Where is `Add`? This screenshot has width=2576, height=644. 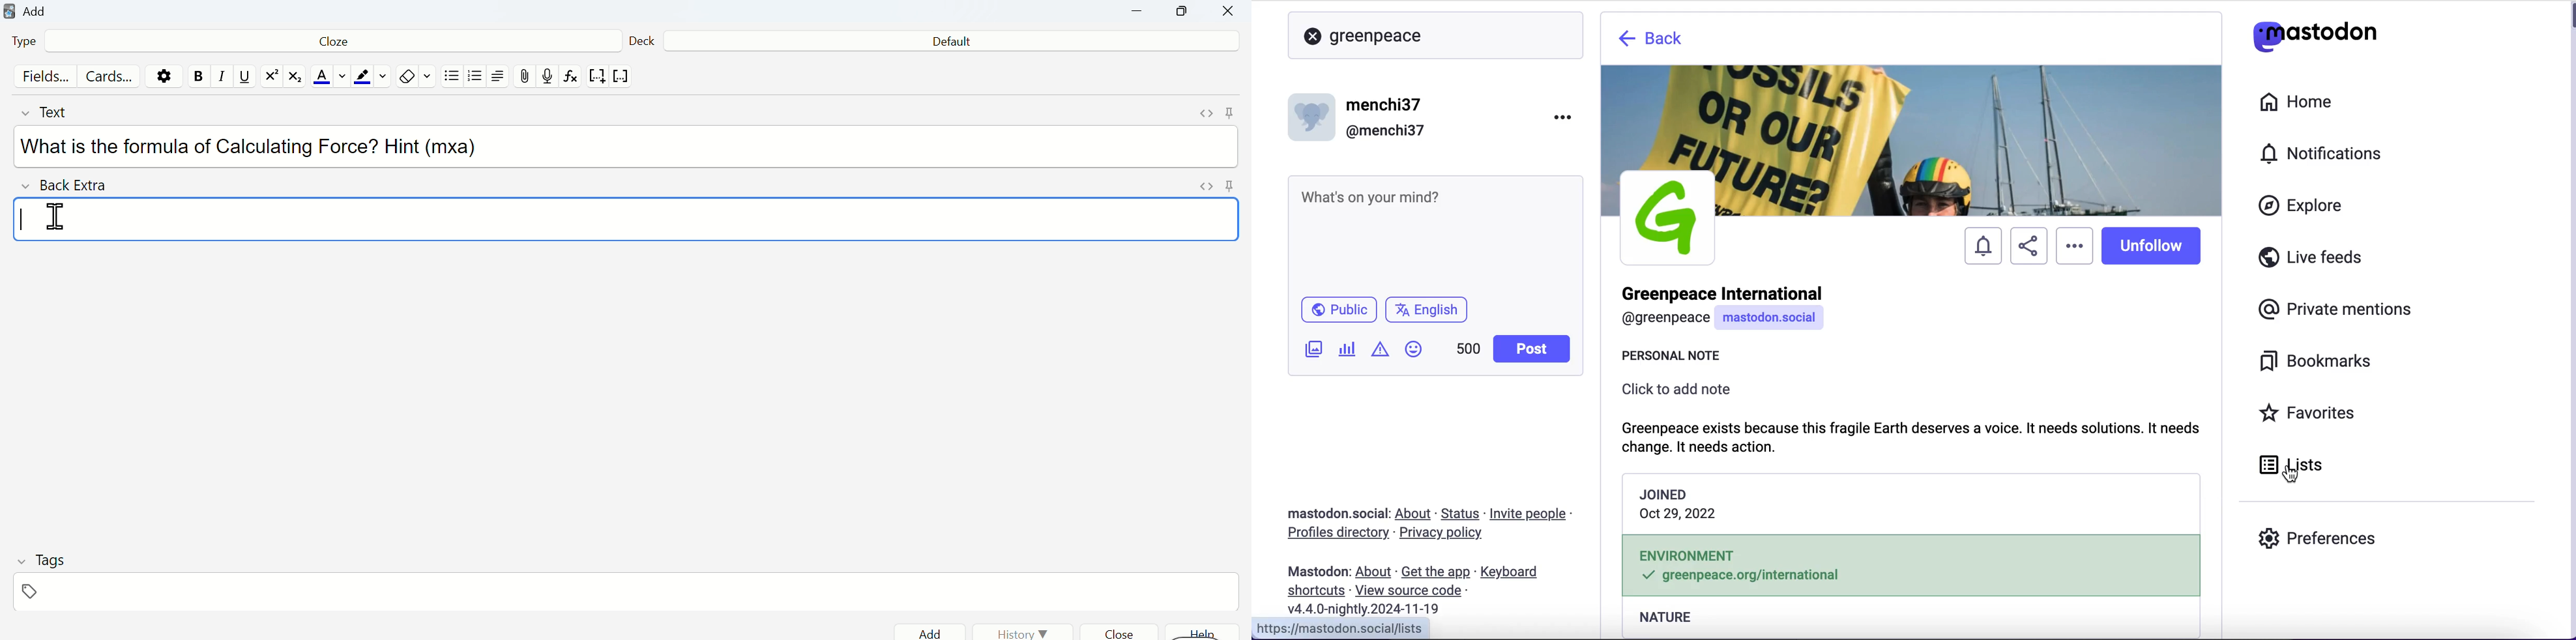
Add is located at coordinates (933, 632).